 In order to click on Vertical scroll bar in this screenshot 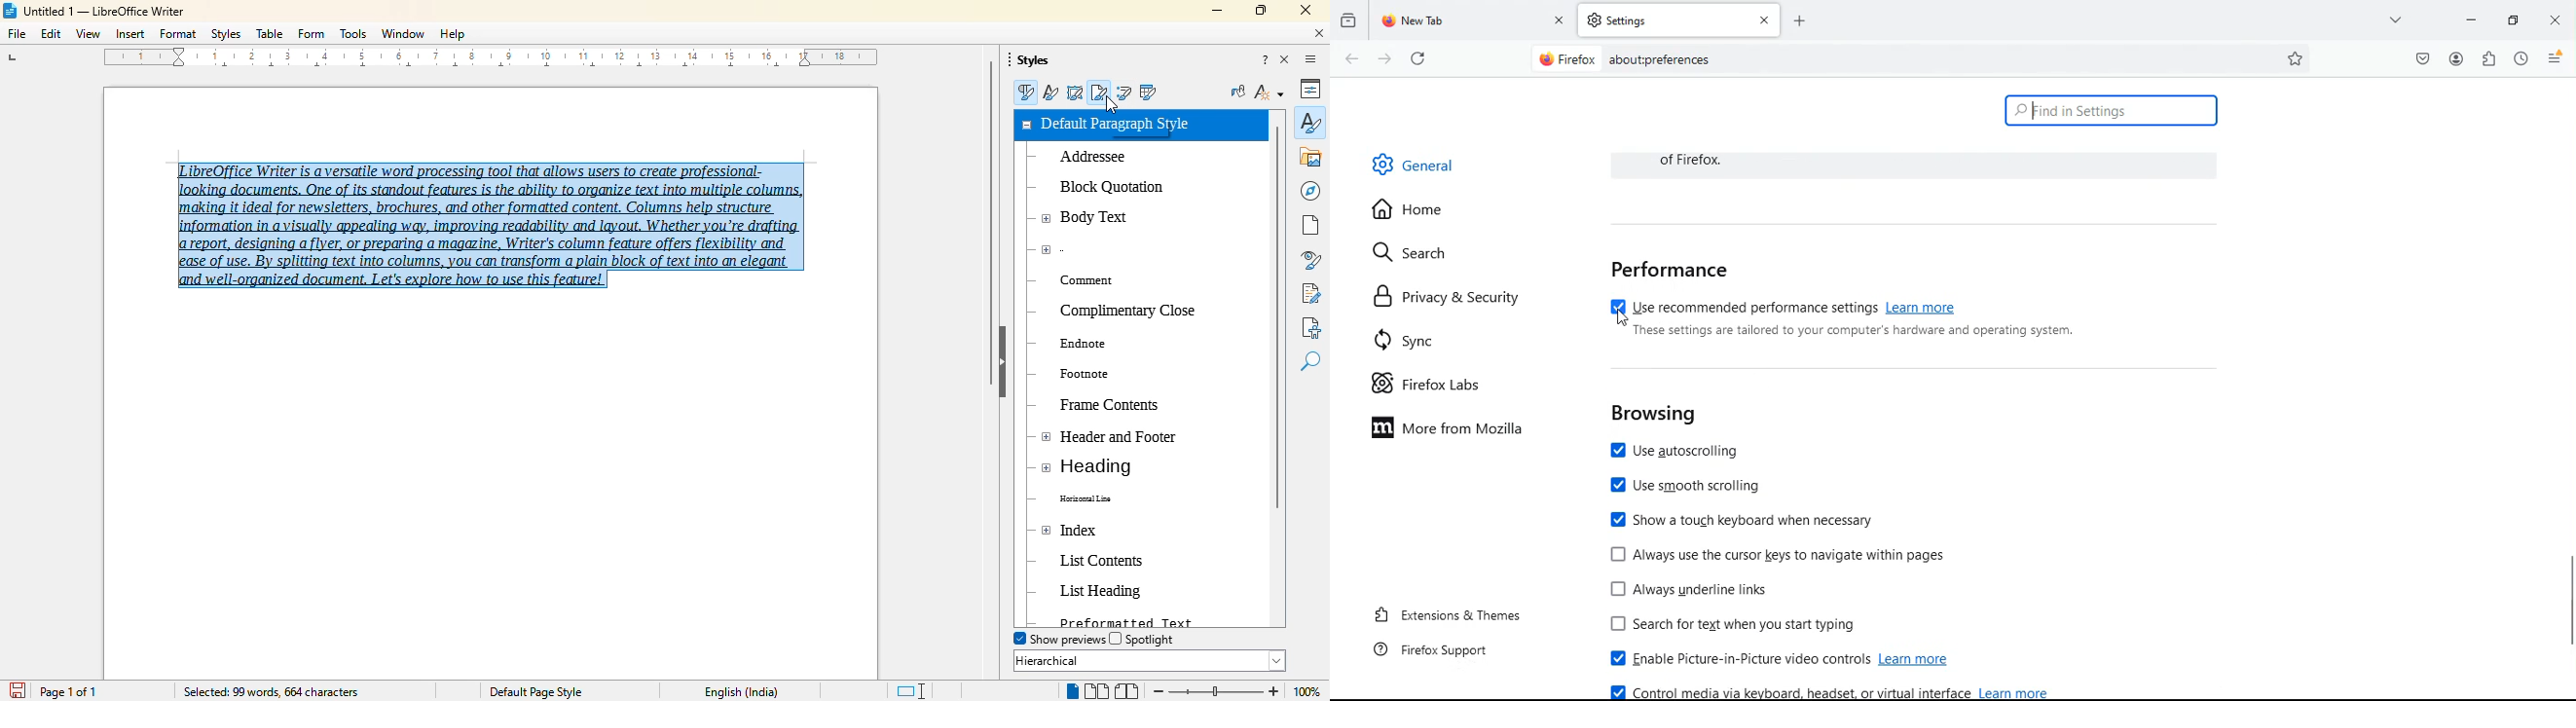, I will do `click(2567, 600)`.